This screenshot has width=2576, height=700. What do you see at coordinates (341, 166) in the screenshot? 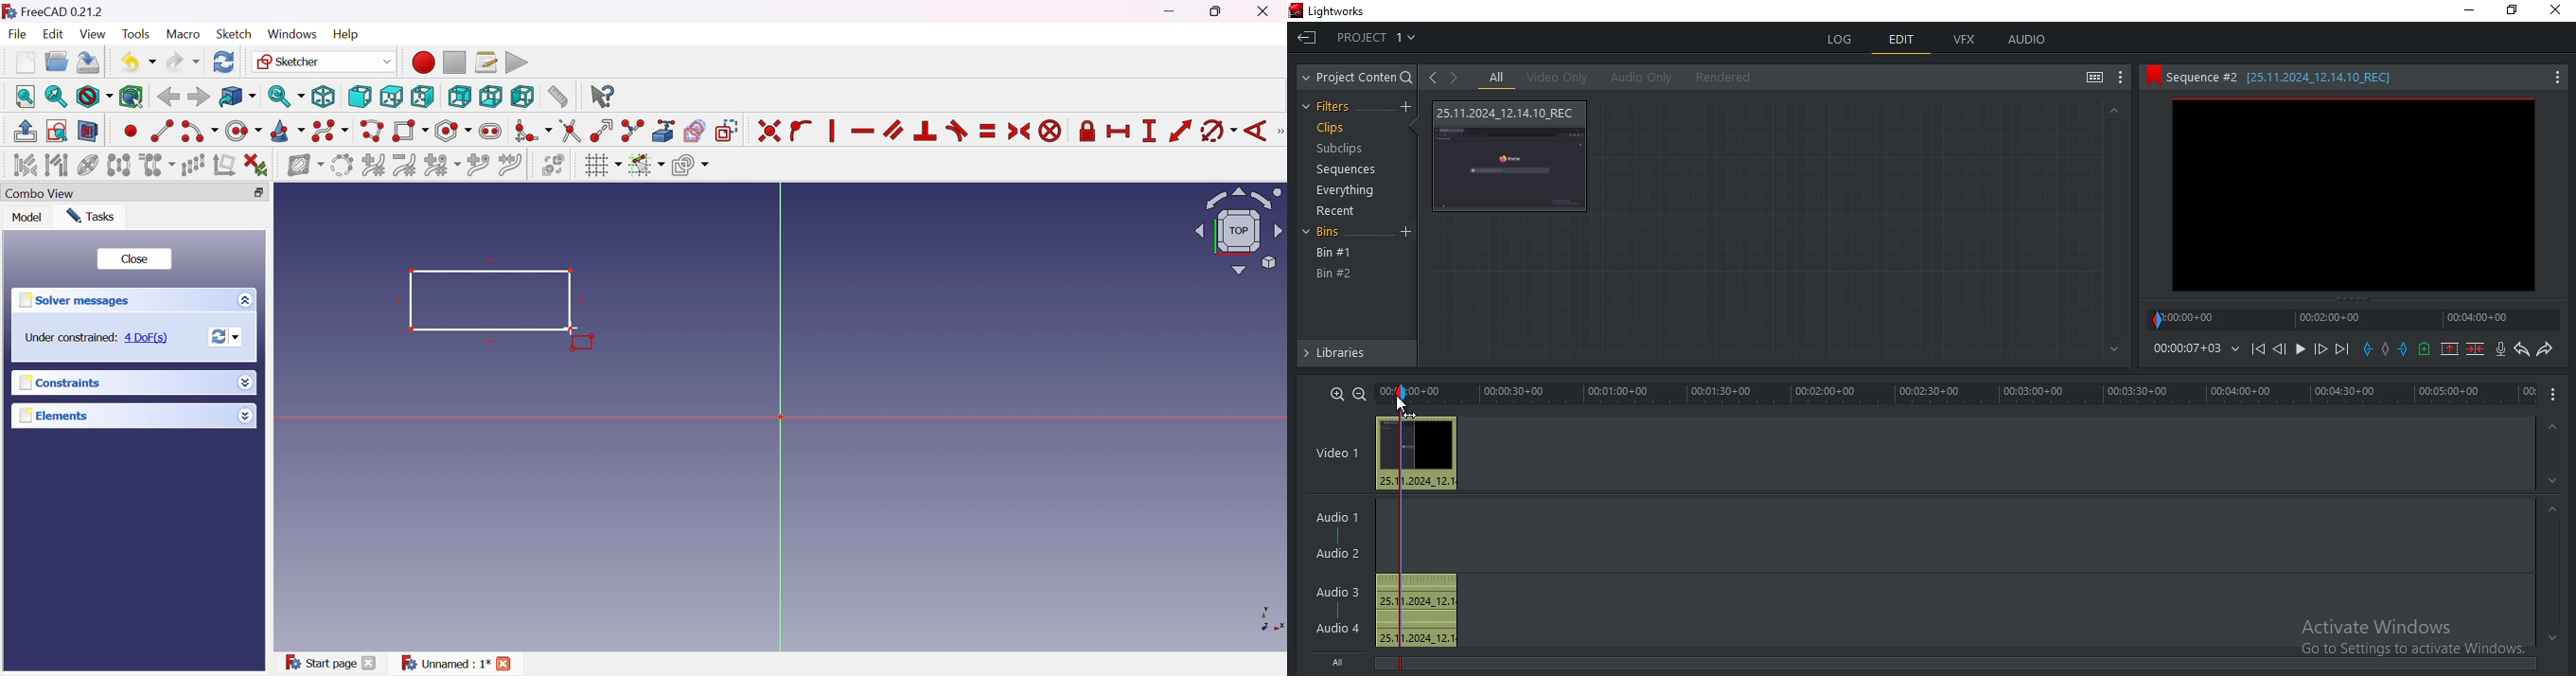
I see `Convert geometry to B-spline` at bounding box center [341, 166].